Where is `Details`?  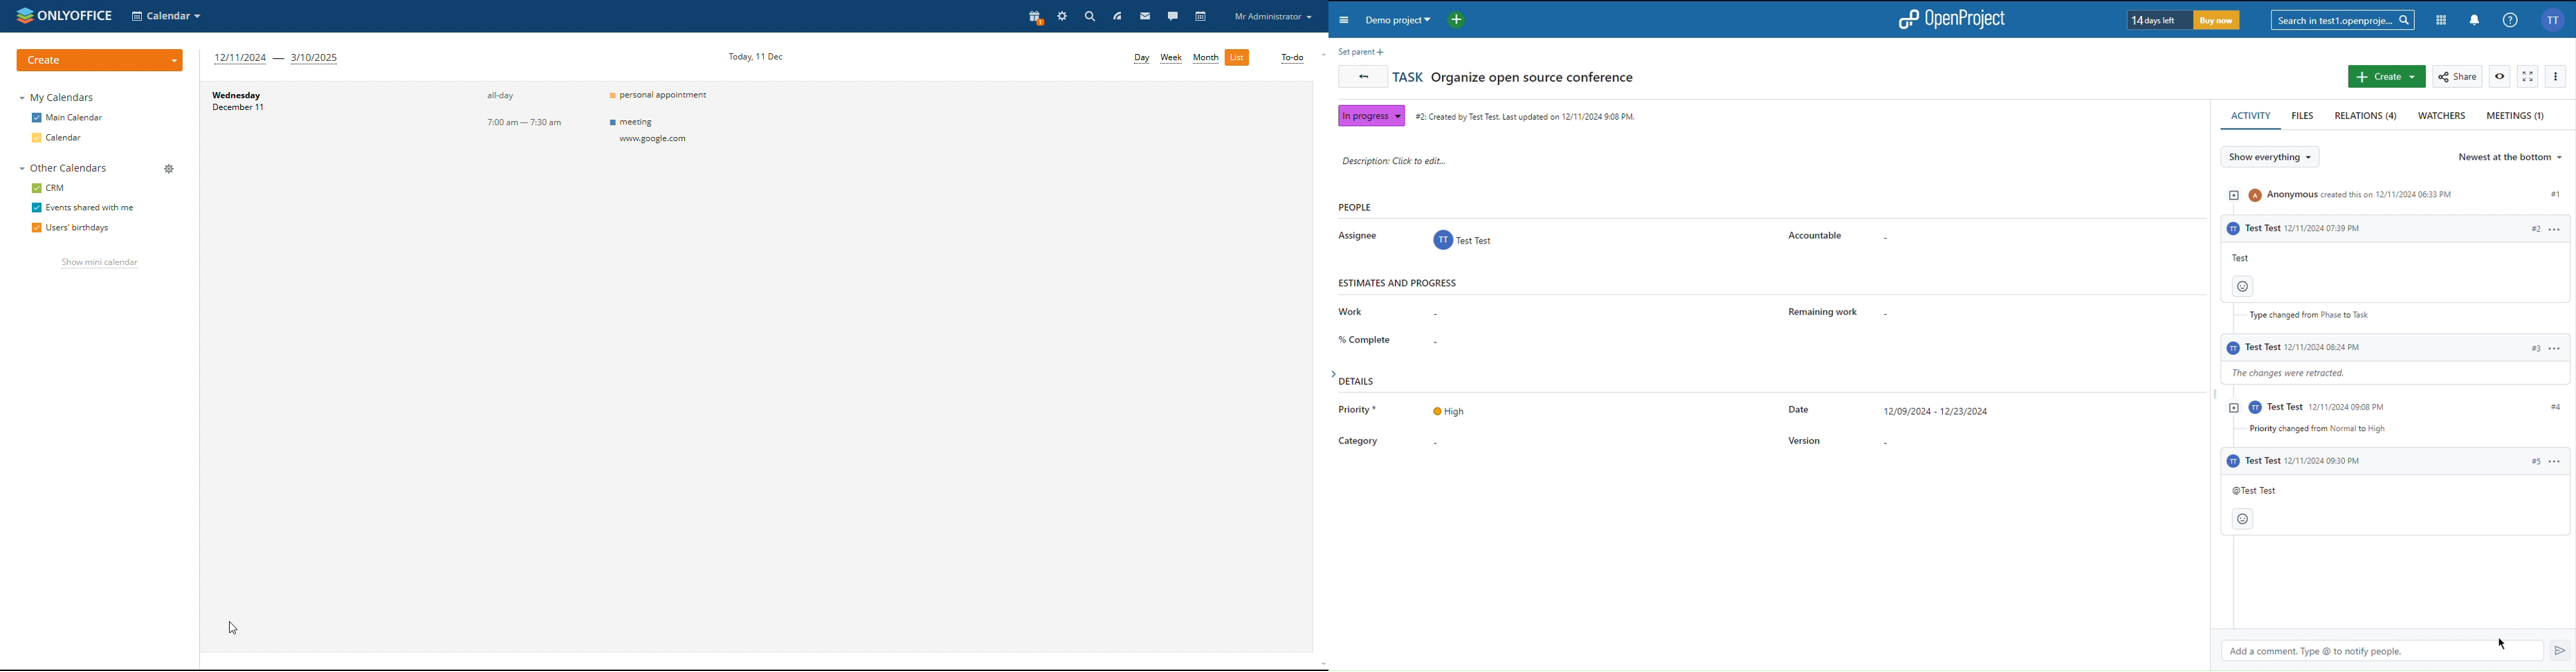
Details is located at coordinates (1697, 422).